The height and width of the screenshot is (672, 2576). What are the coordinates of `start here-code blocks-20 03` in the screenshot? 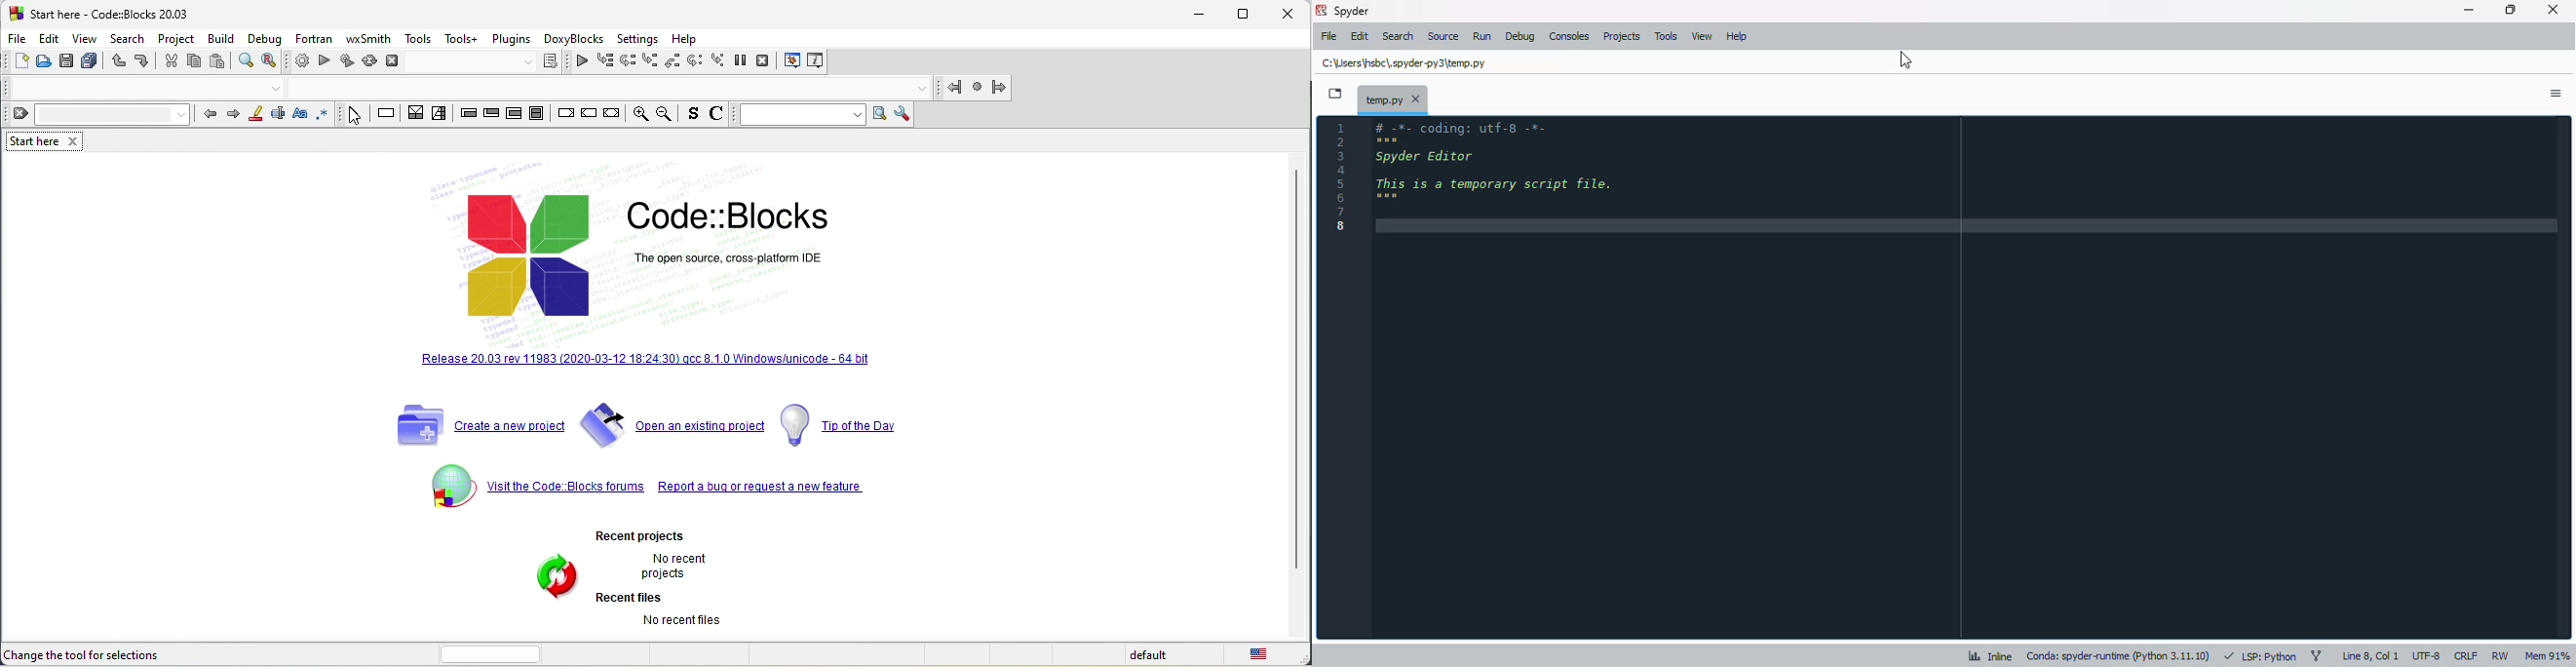 It's located at (128, 14).